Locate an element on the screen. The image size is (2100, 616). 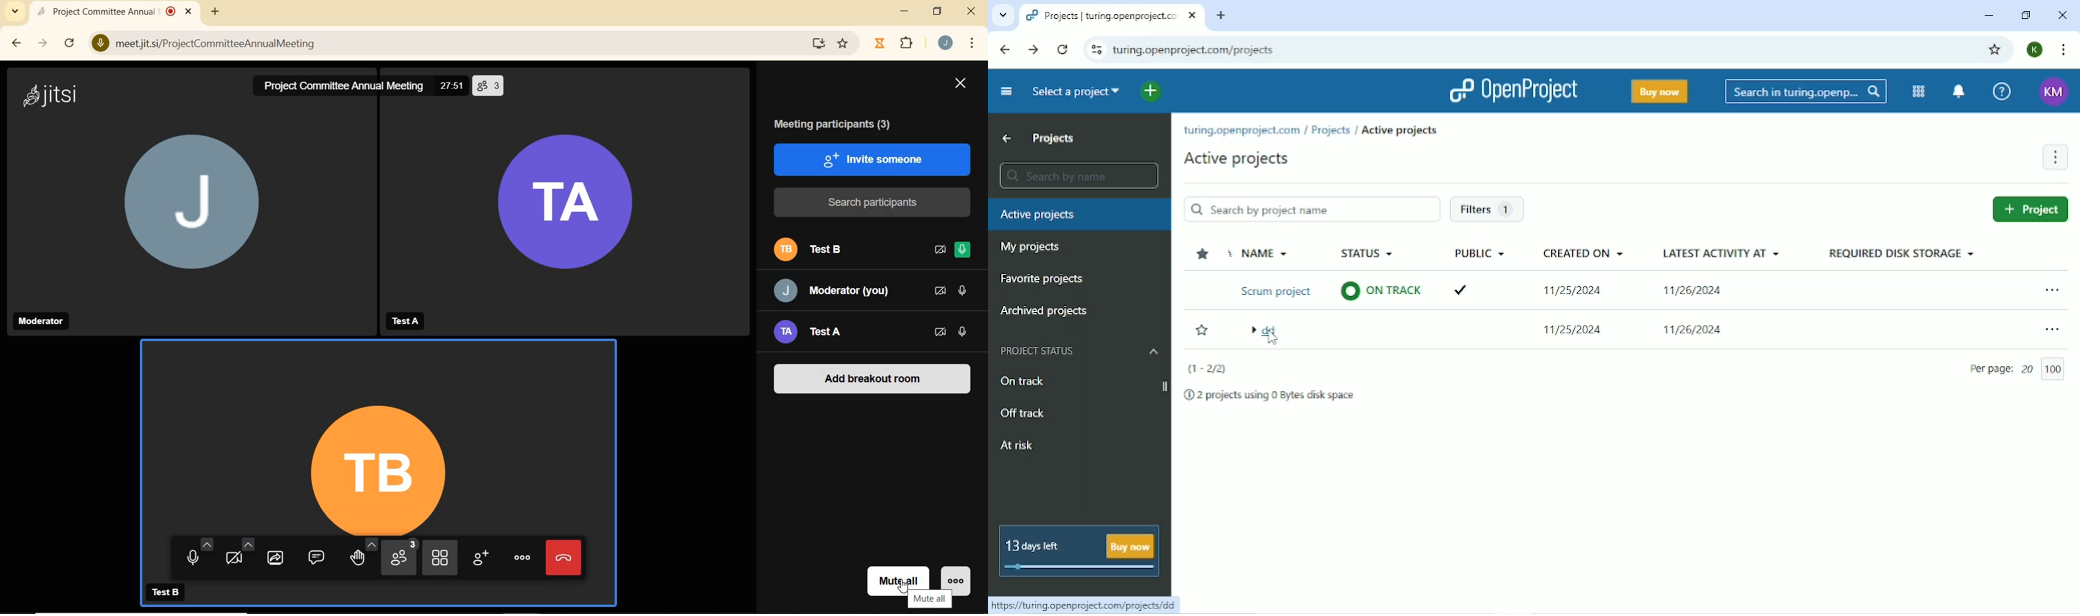
INVITE SOMEONE is located at coordinates (872, 158).